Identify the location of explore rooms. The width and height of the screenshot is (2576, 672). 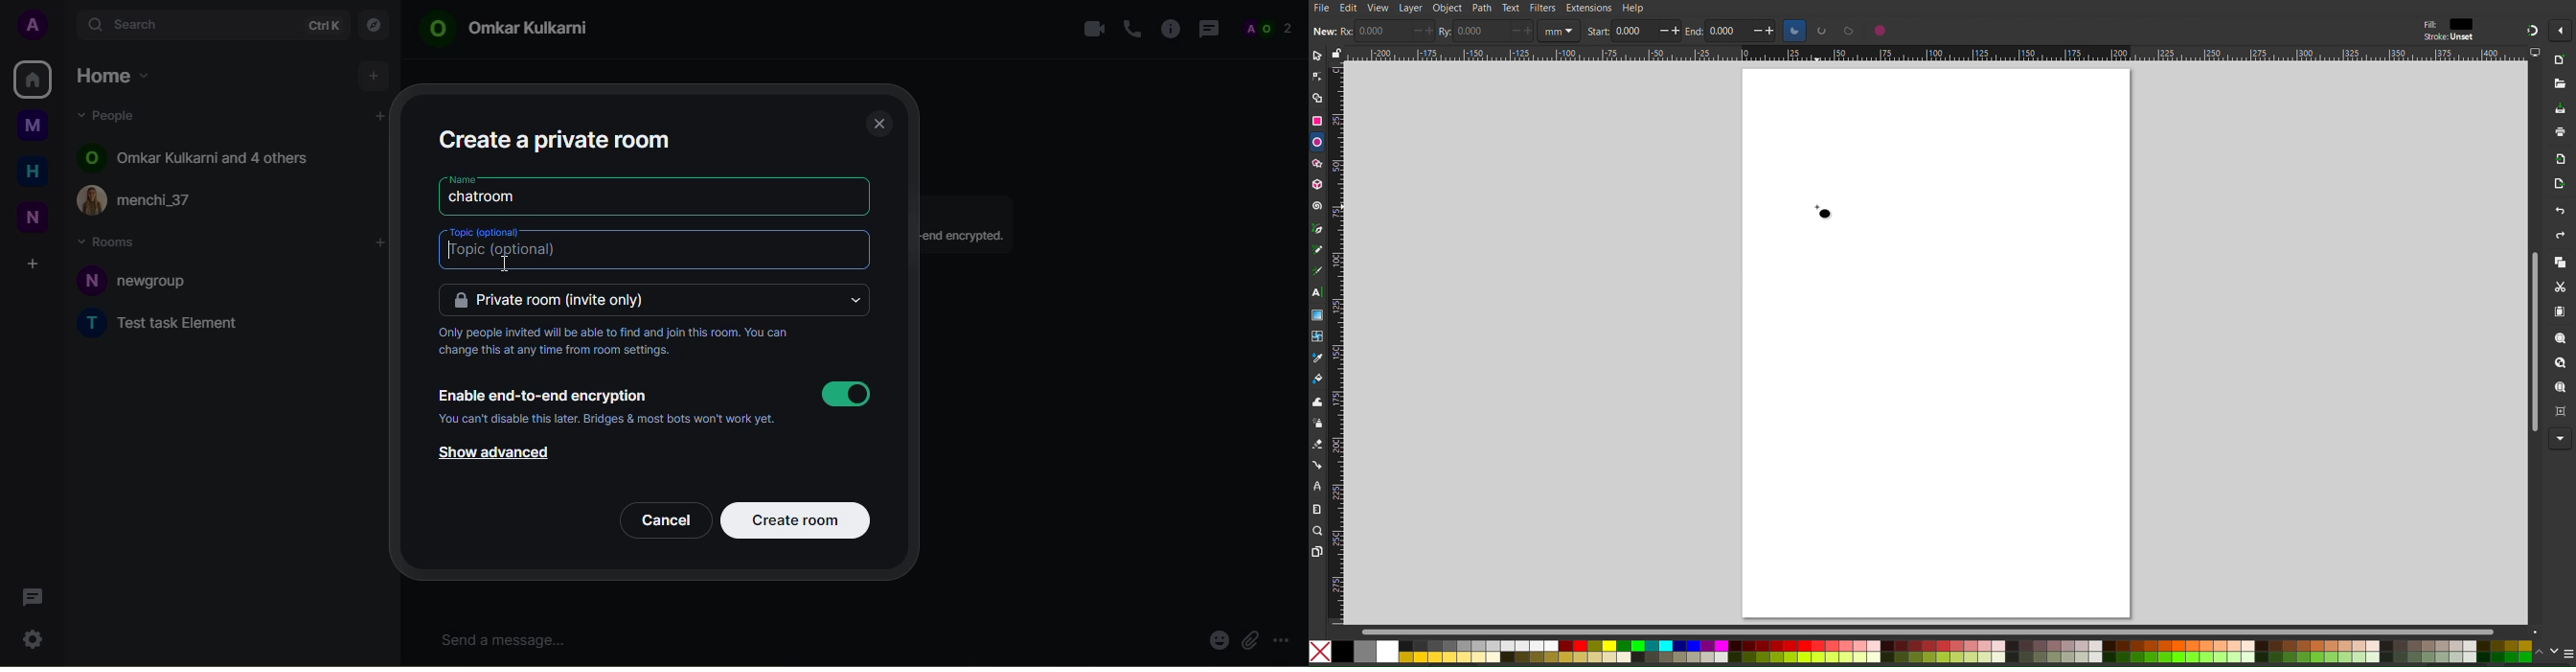
(373, 26).